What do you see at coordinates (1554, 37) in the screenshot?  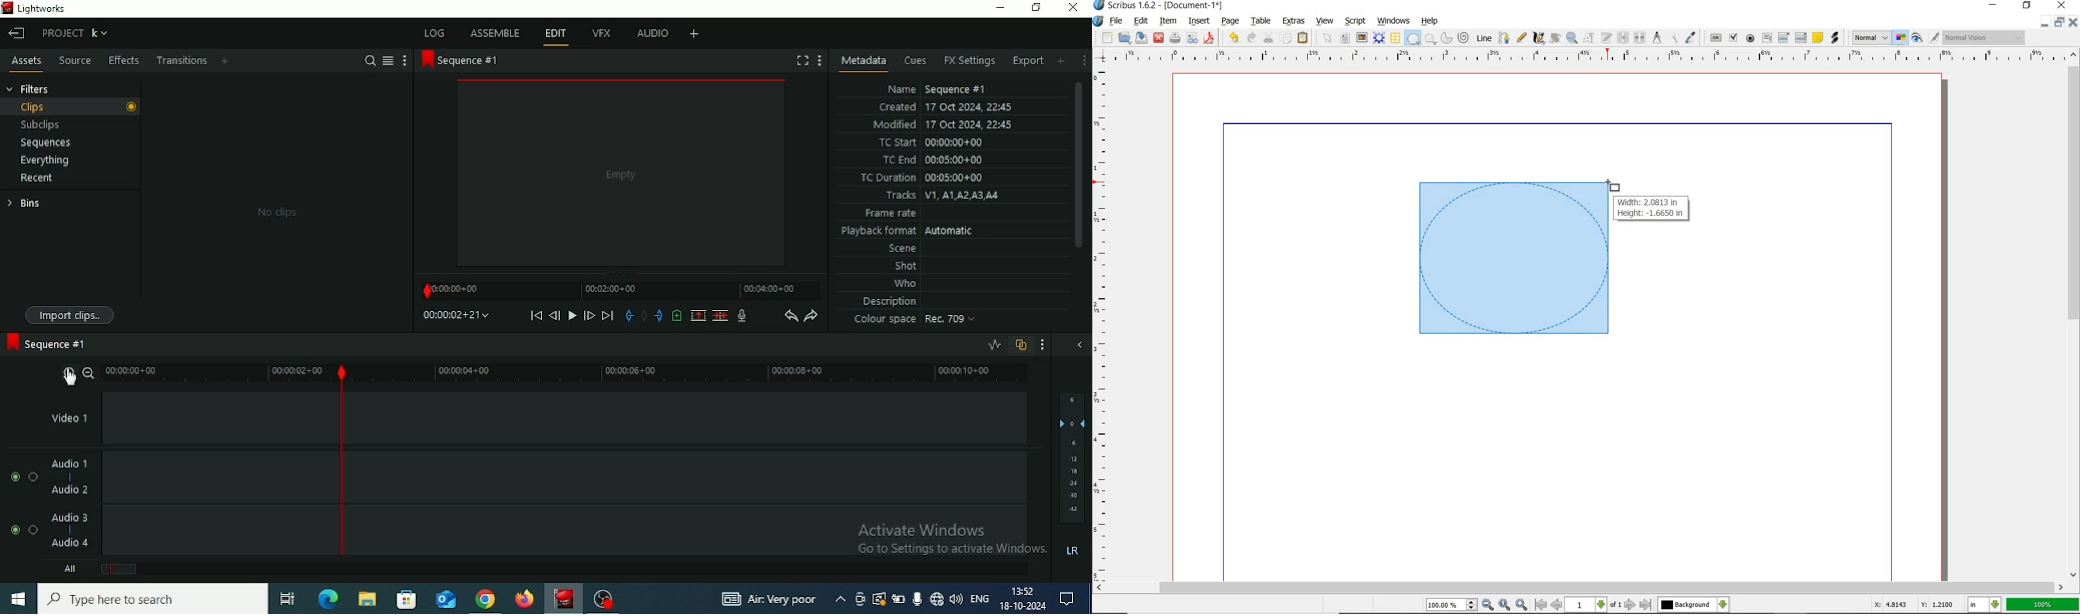 I see `ROTATE ITEM` at bounding box center [1554, 37].